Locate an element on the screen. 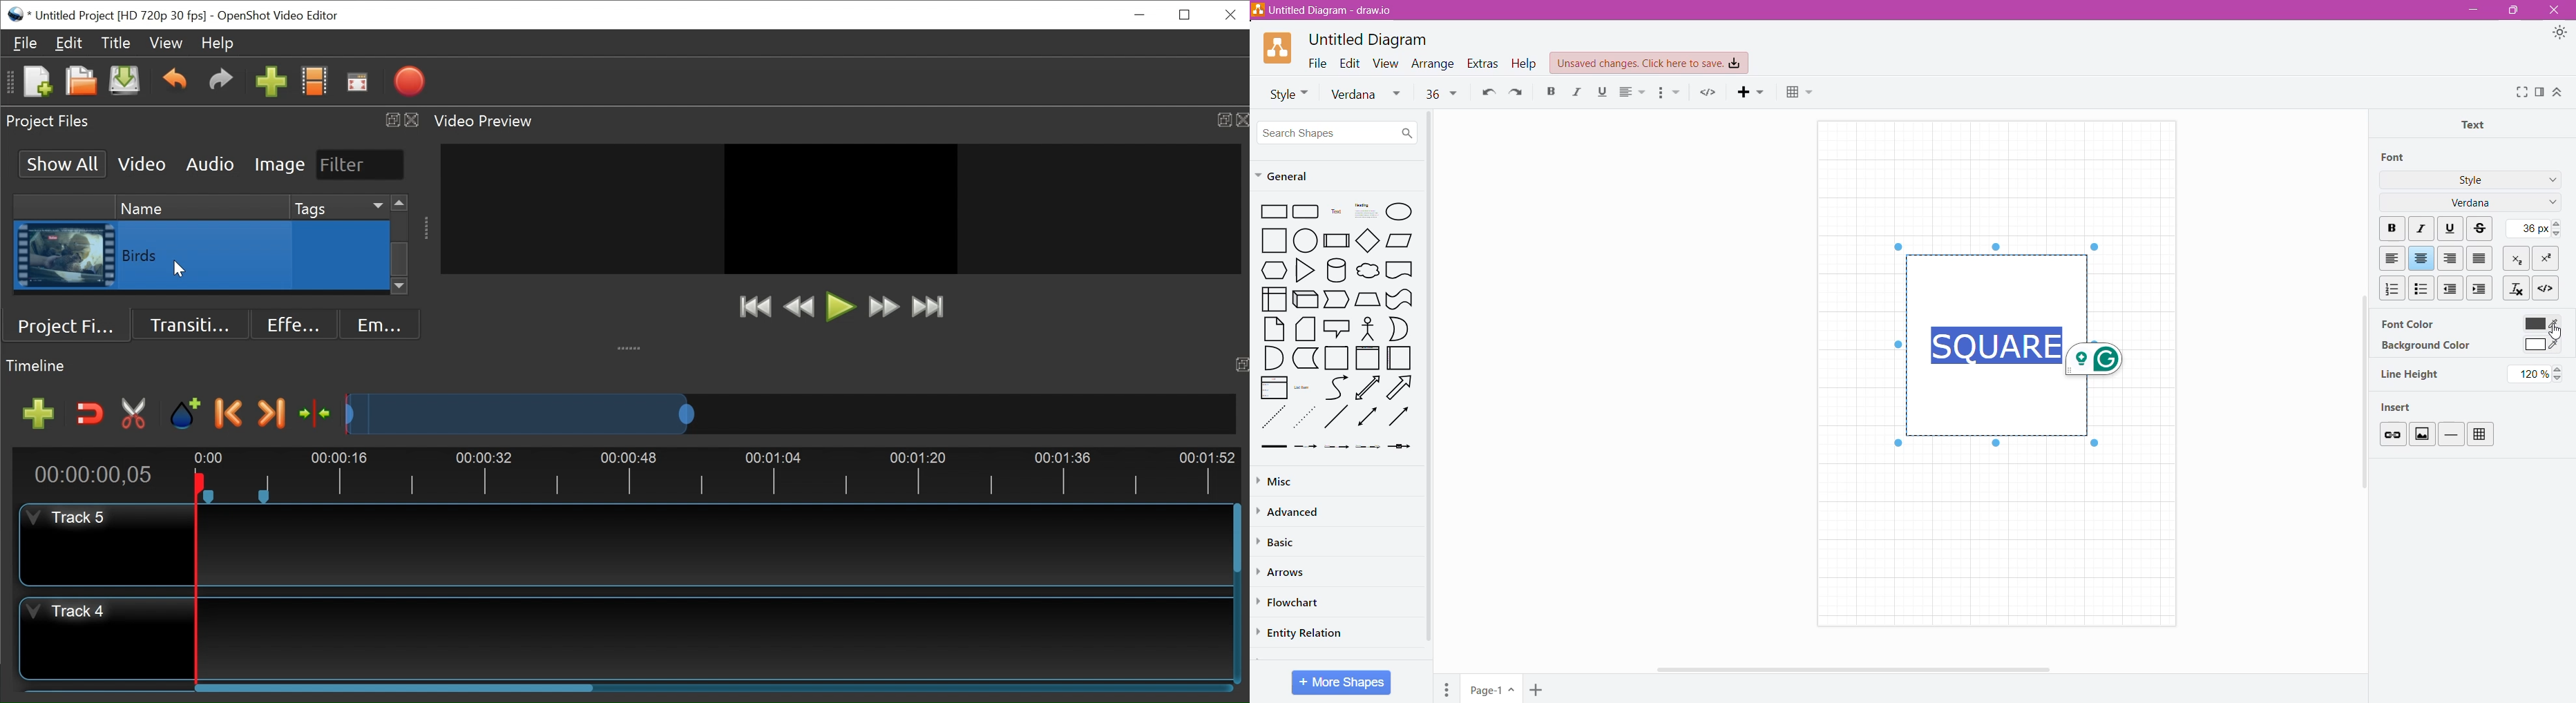 The image size is (2576, 728). Decrease Indent is located at coordinates (2452, 288).